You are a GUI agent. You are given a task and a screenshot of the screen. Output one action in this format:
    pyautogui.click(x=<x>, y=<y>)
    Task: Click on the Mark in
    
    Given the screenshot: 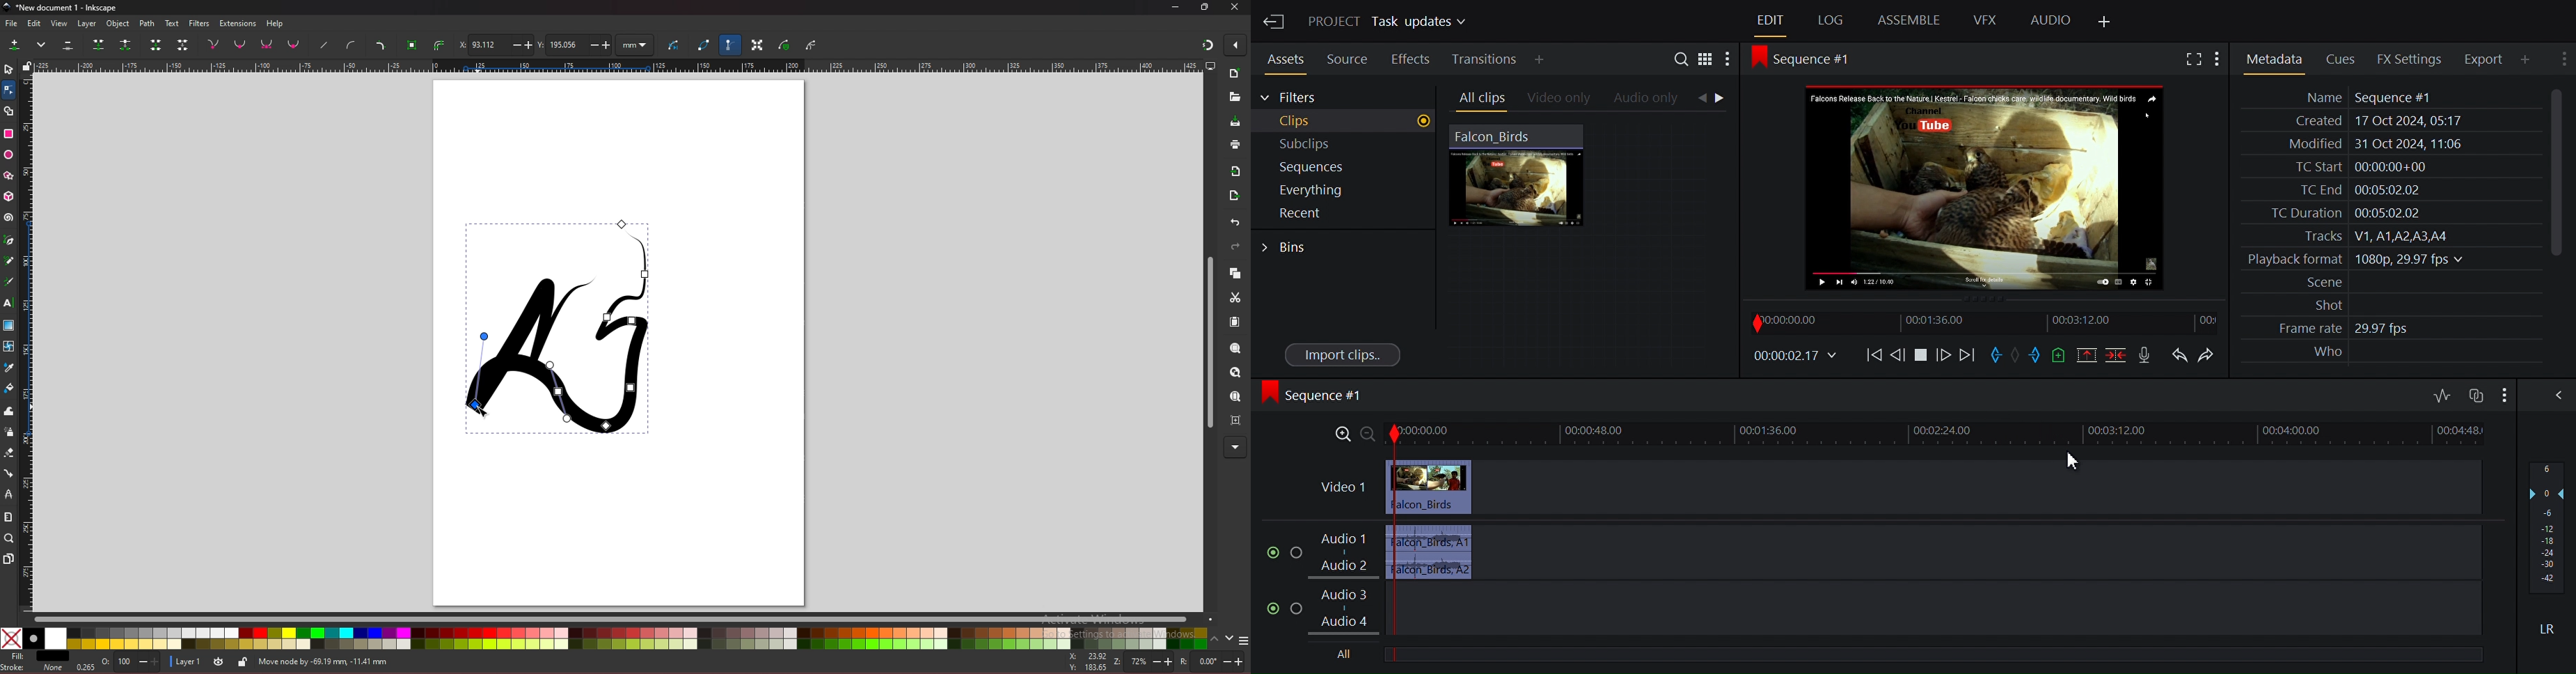 What is the action you would take?
    pyautogui.click(x=1993, y=355)
    